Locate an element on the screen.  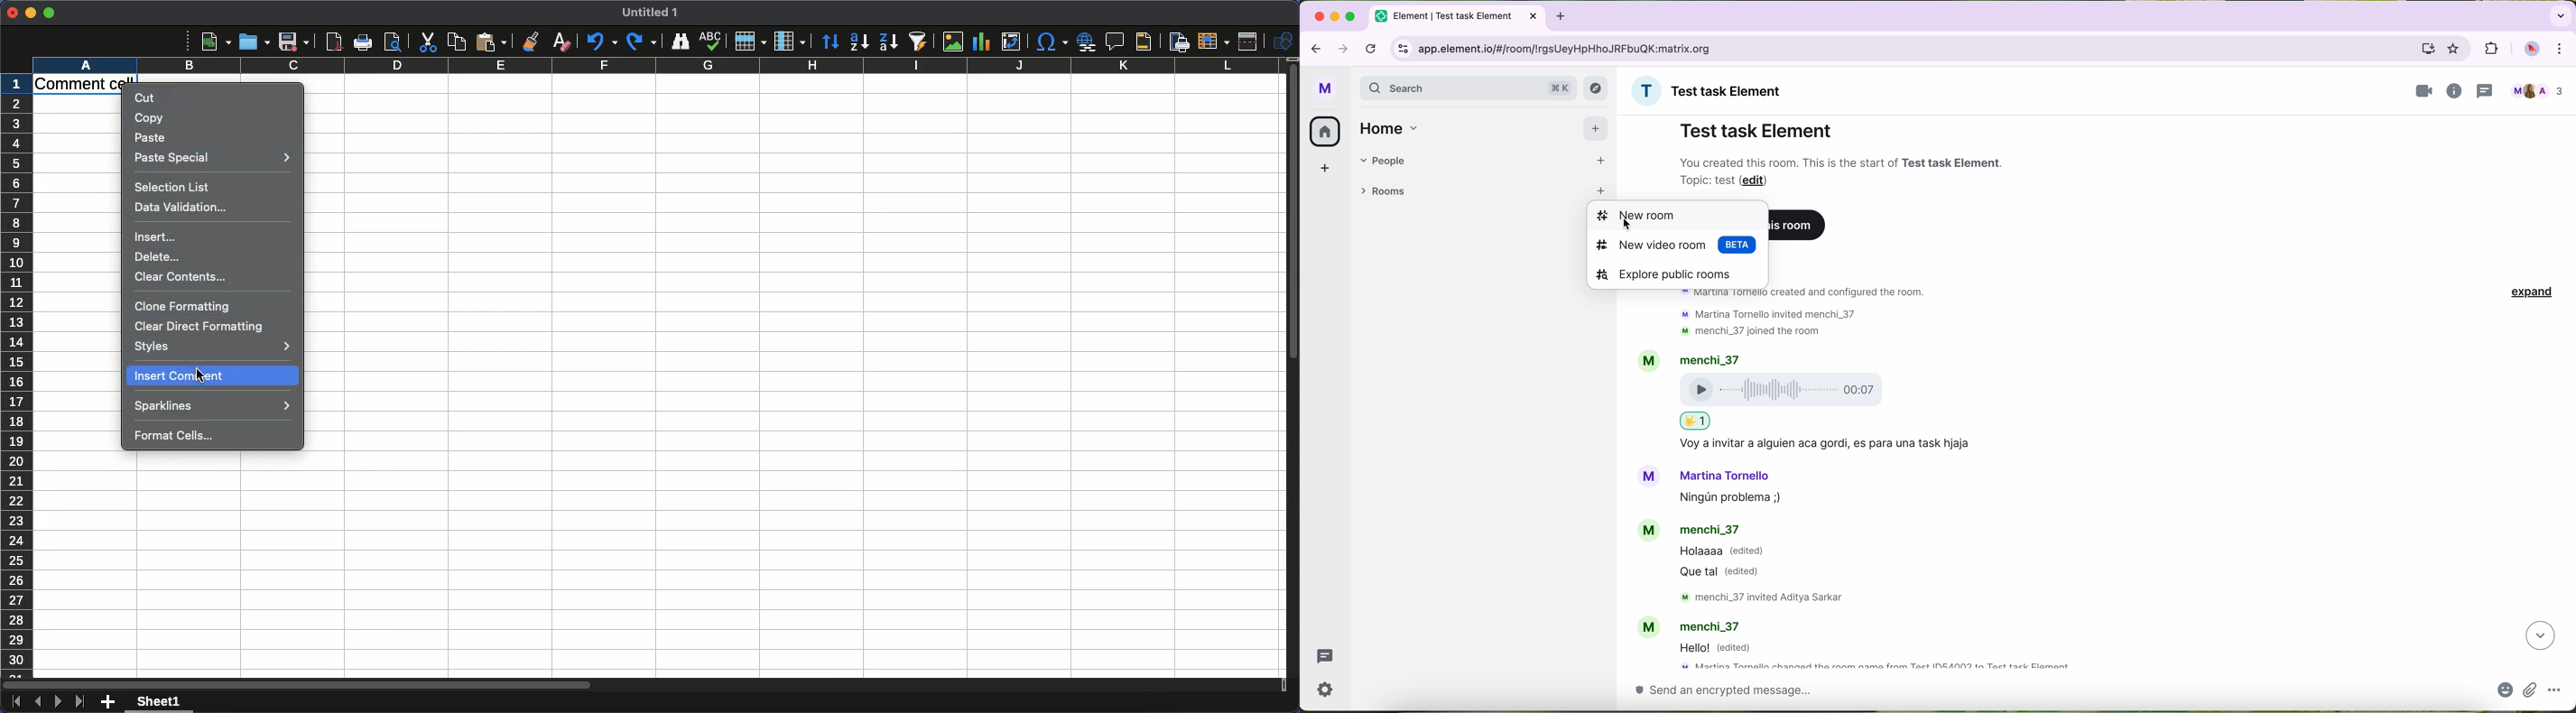
Split window is located at coordinates (1248, 41).